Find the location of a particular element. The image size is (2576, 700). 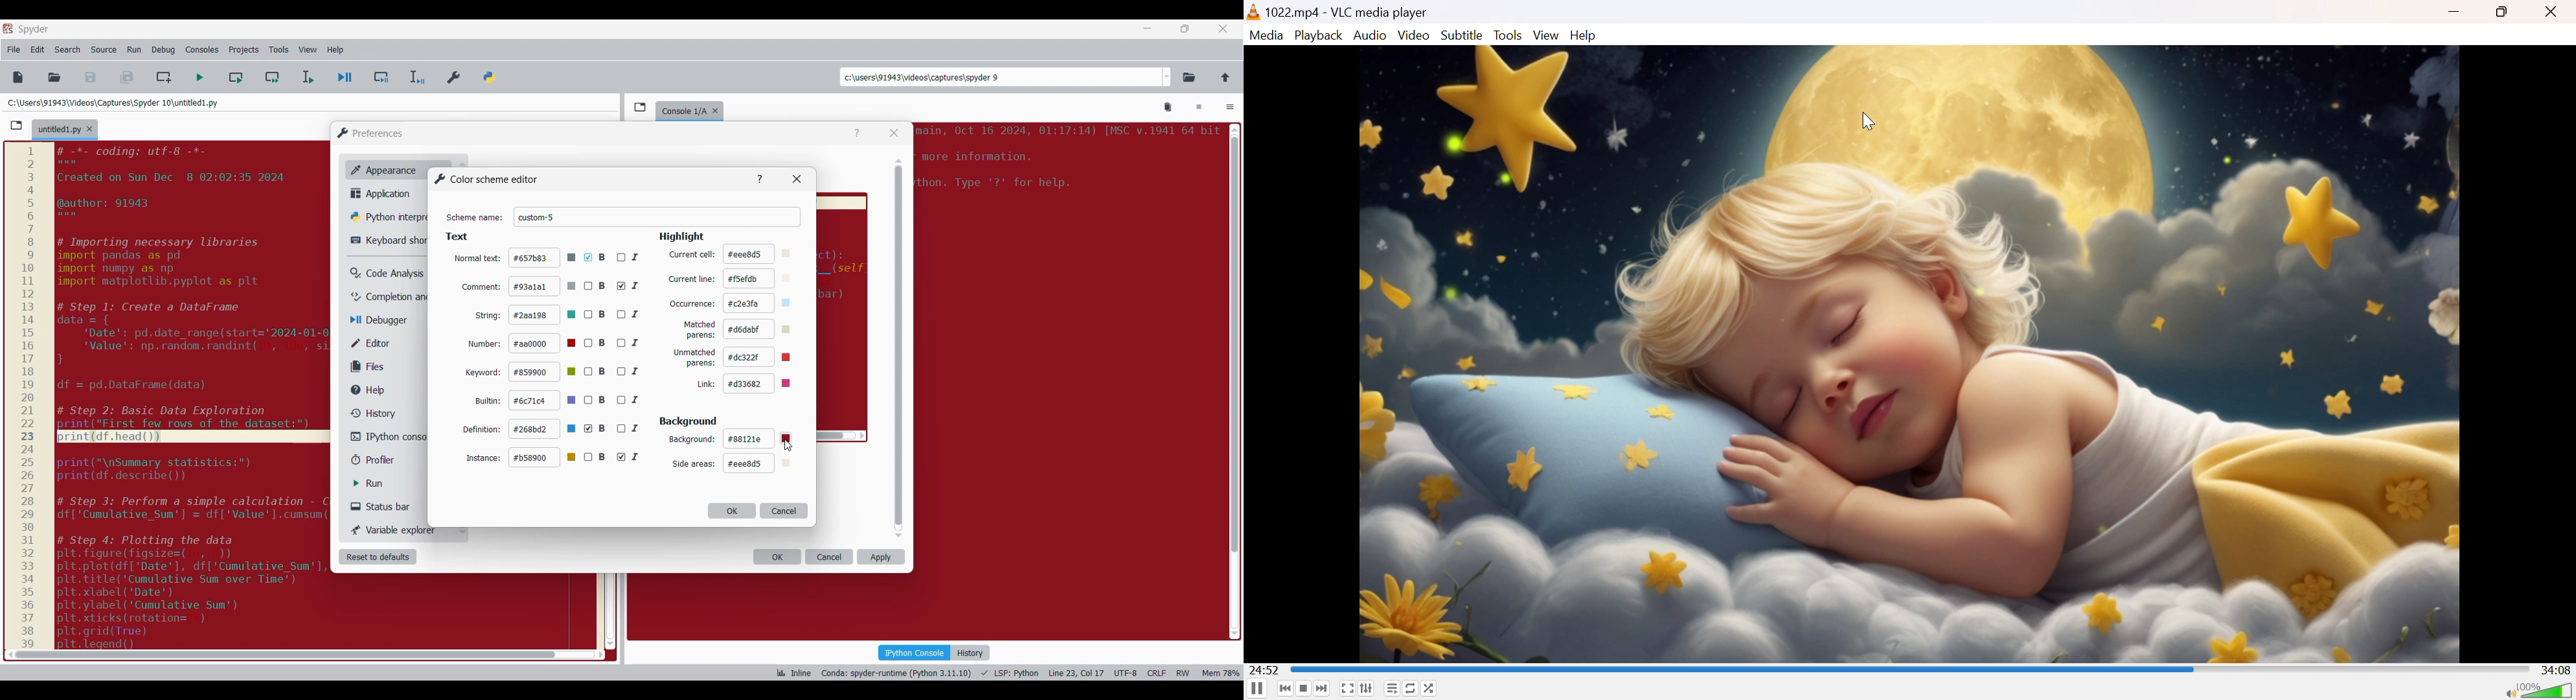

I is located at coordinates (631, 401).